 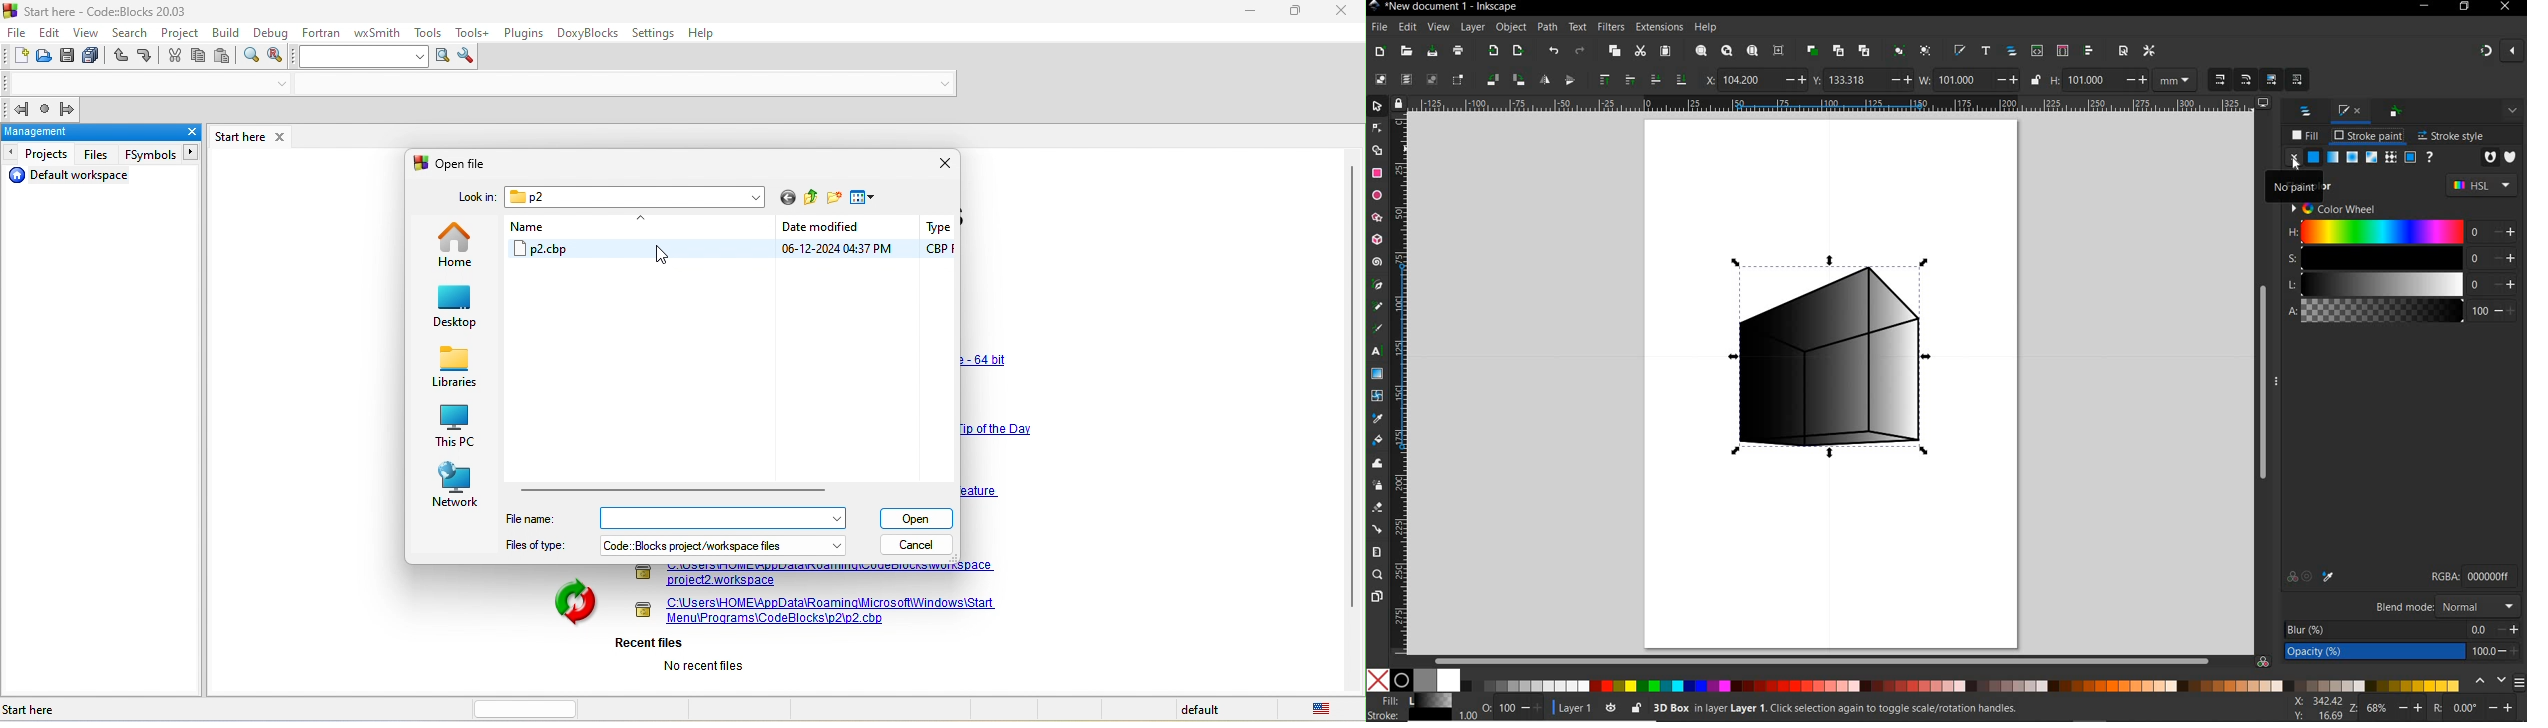 What do you see at coordinates (1407, 28) in the screenshot?
I see `EDIT` at bounding box center [1407, 28].